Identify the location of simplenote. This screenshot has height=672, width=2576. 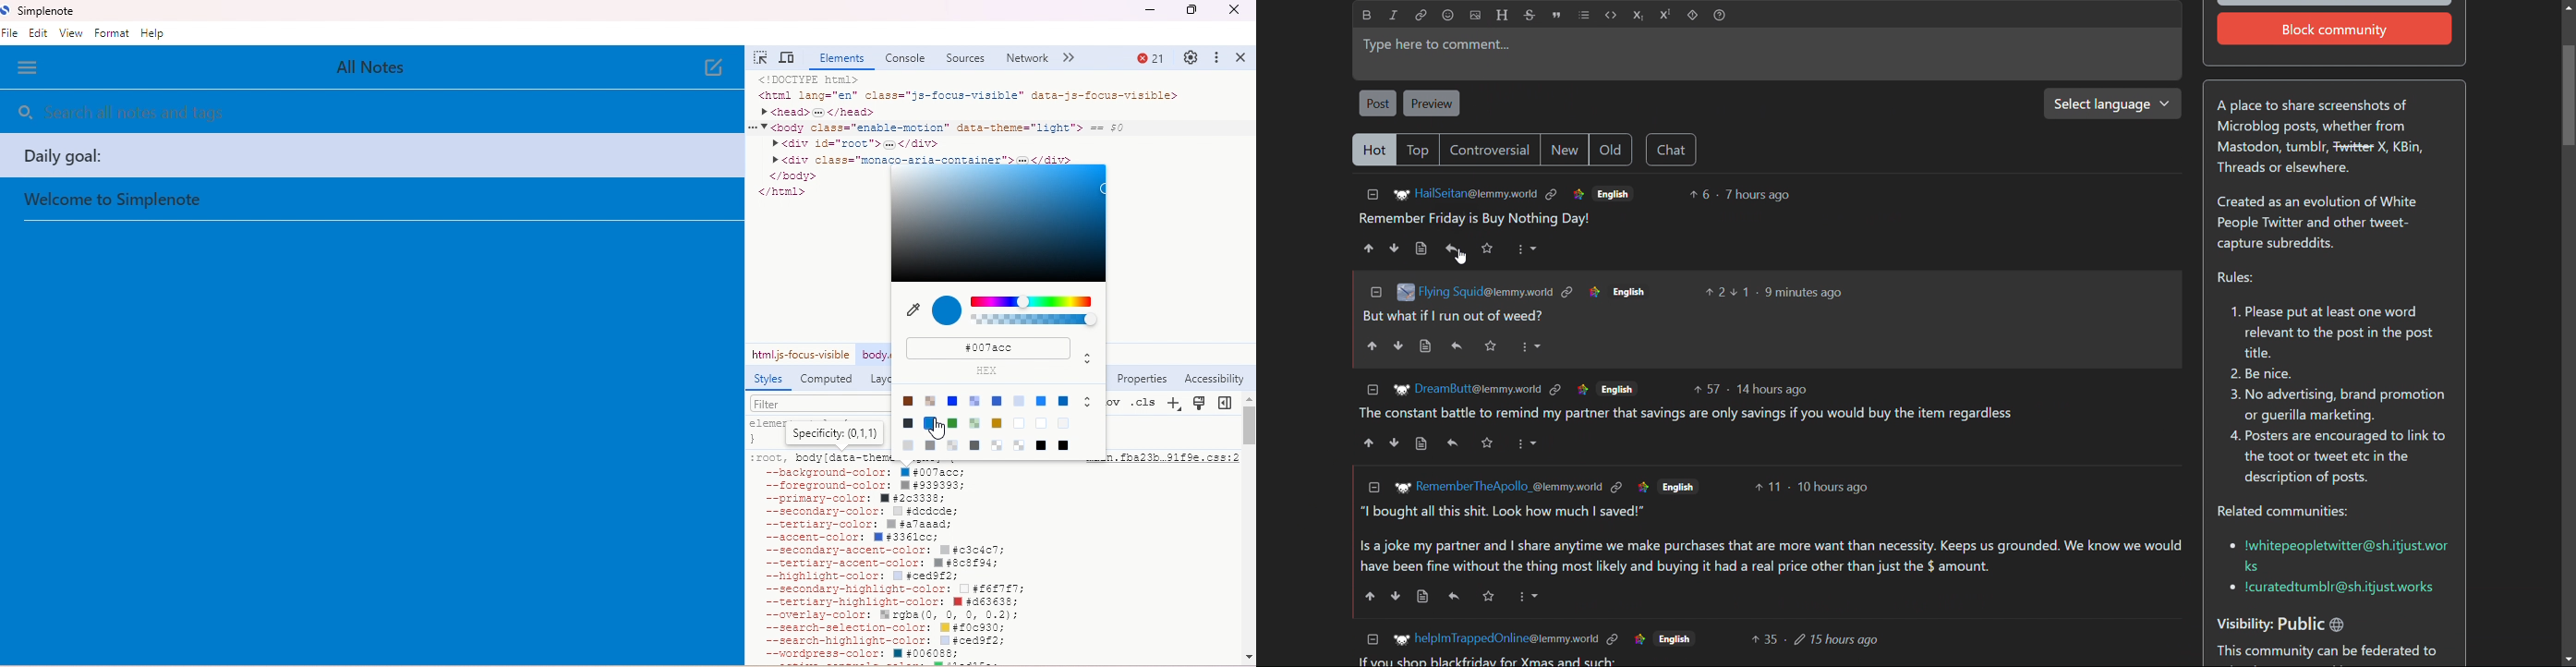
(39, 10).